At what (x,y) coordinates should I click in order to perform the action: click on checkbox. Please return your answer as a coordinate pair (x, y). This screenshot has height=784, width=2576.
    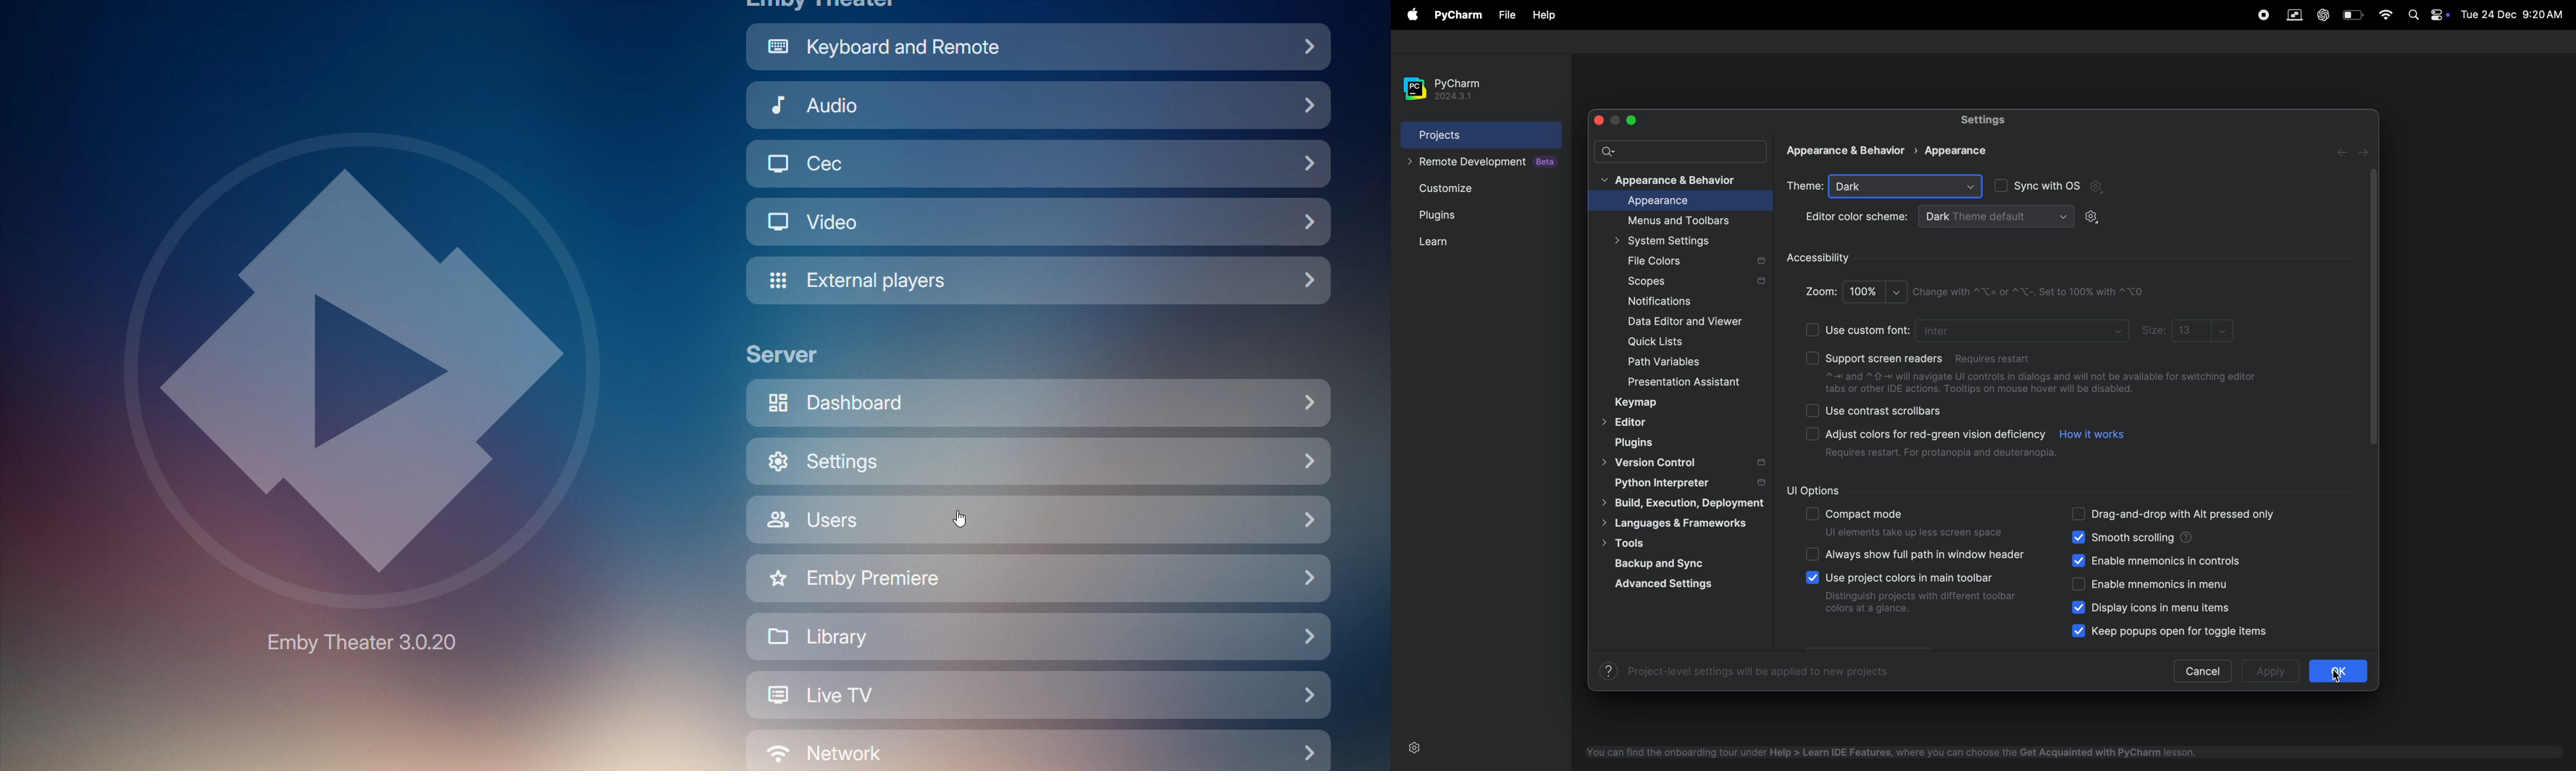
    Looking at the image, I should click on (2079, 585).